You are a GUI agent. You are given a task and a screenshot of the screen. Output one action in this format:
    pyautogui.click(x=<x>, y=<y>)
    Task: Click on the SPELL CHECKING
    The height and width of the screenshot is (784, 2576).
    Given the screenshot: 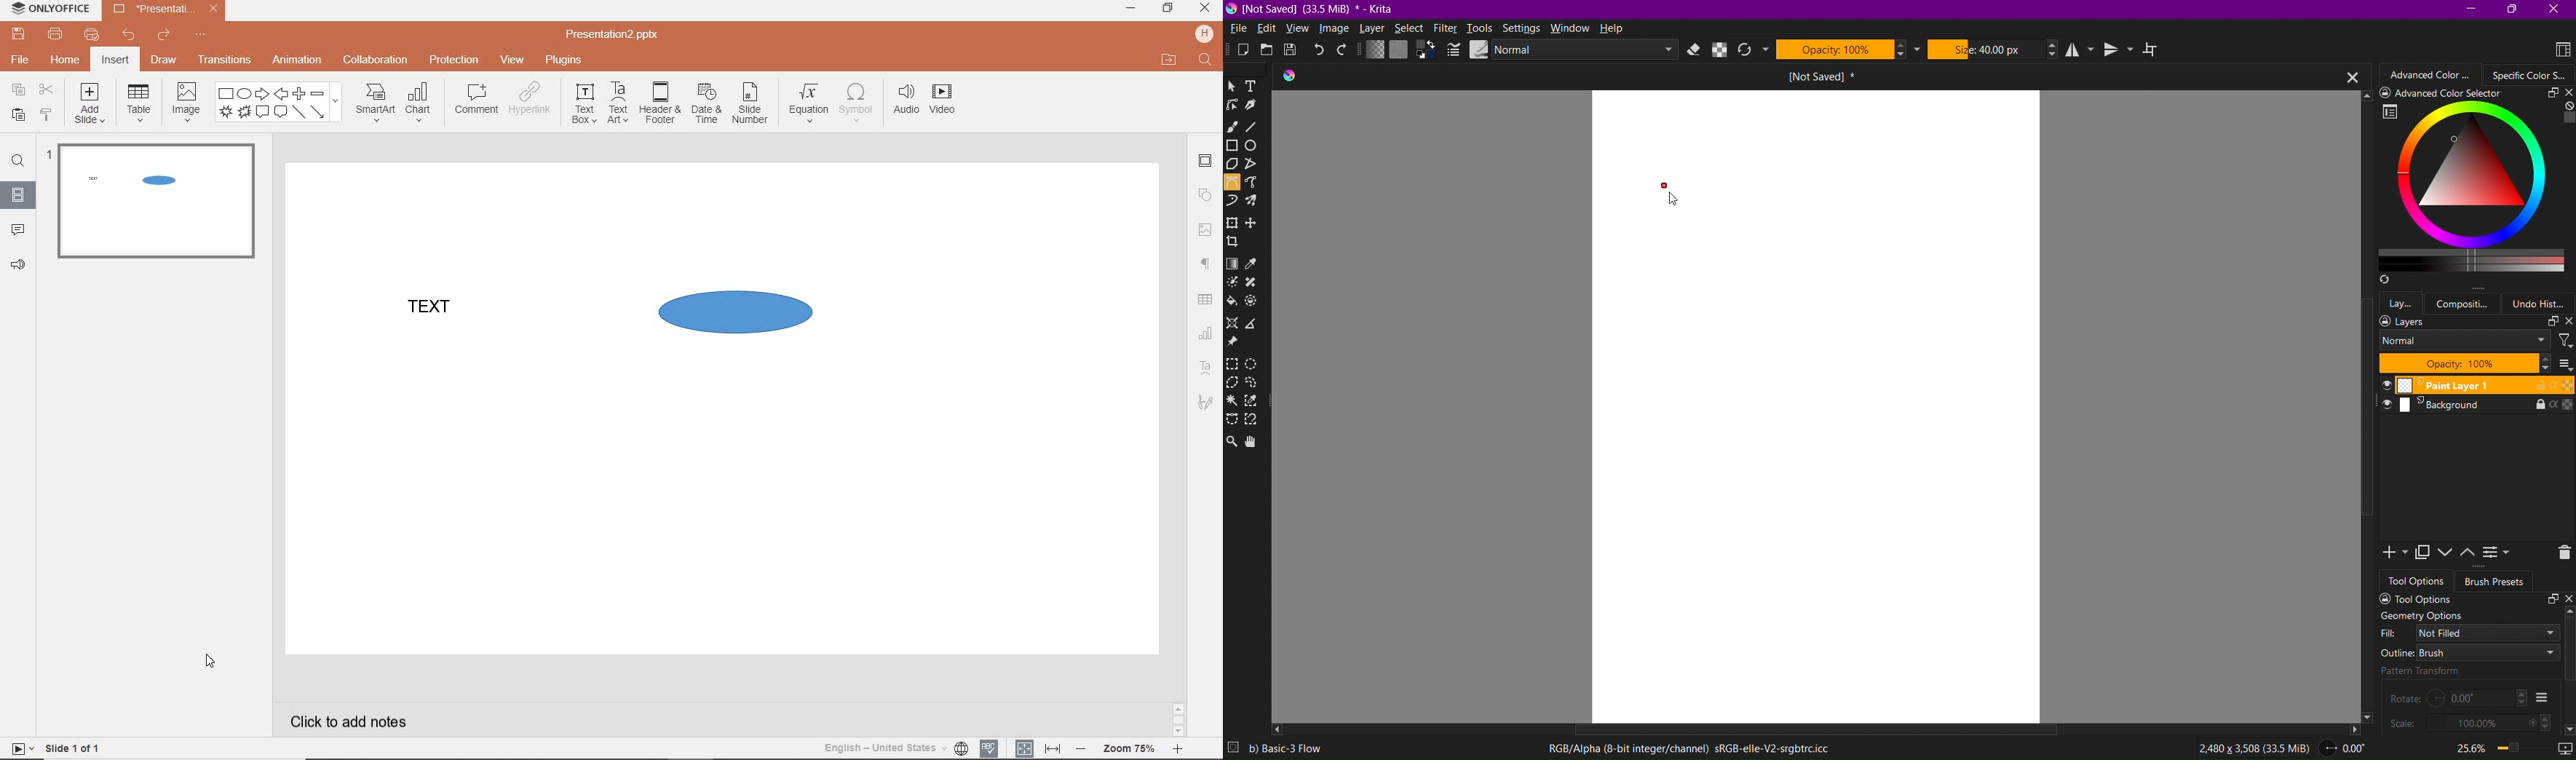 What is the action you would take?
    pyautogui.click(x=991, y=748)
    